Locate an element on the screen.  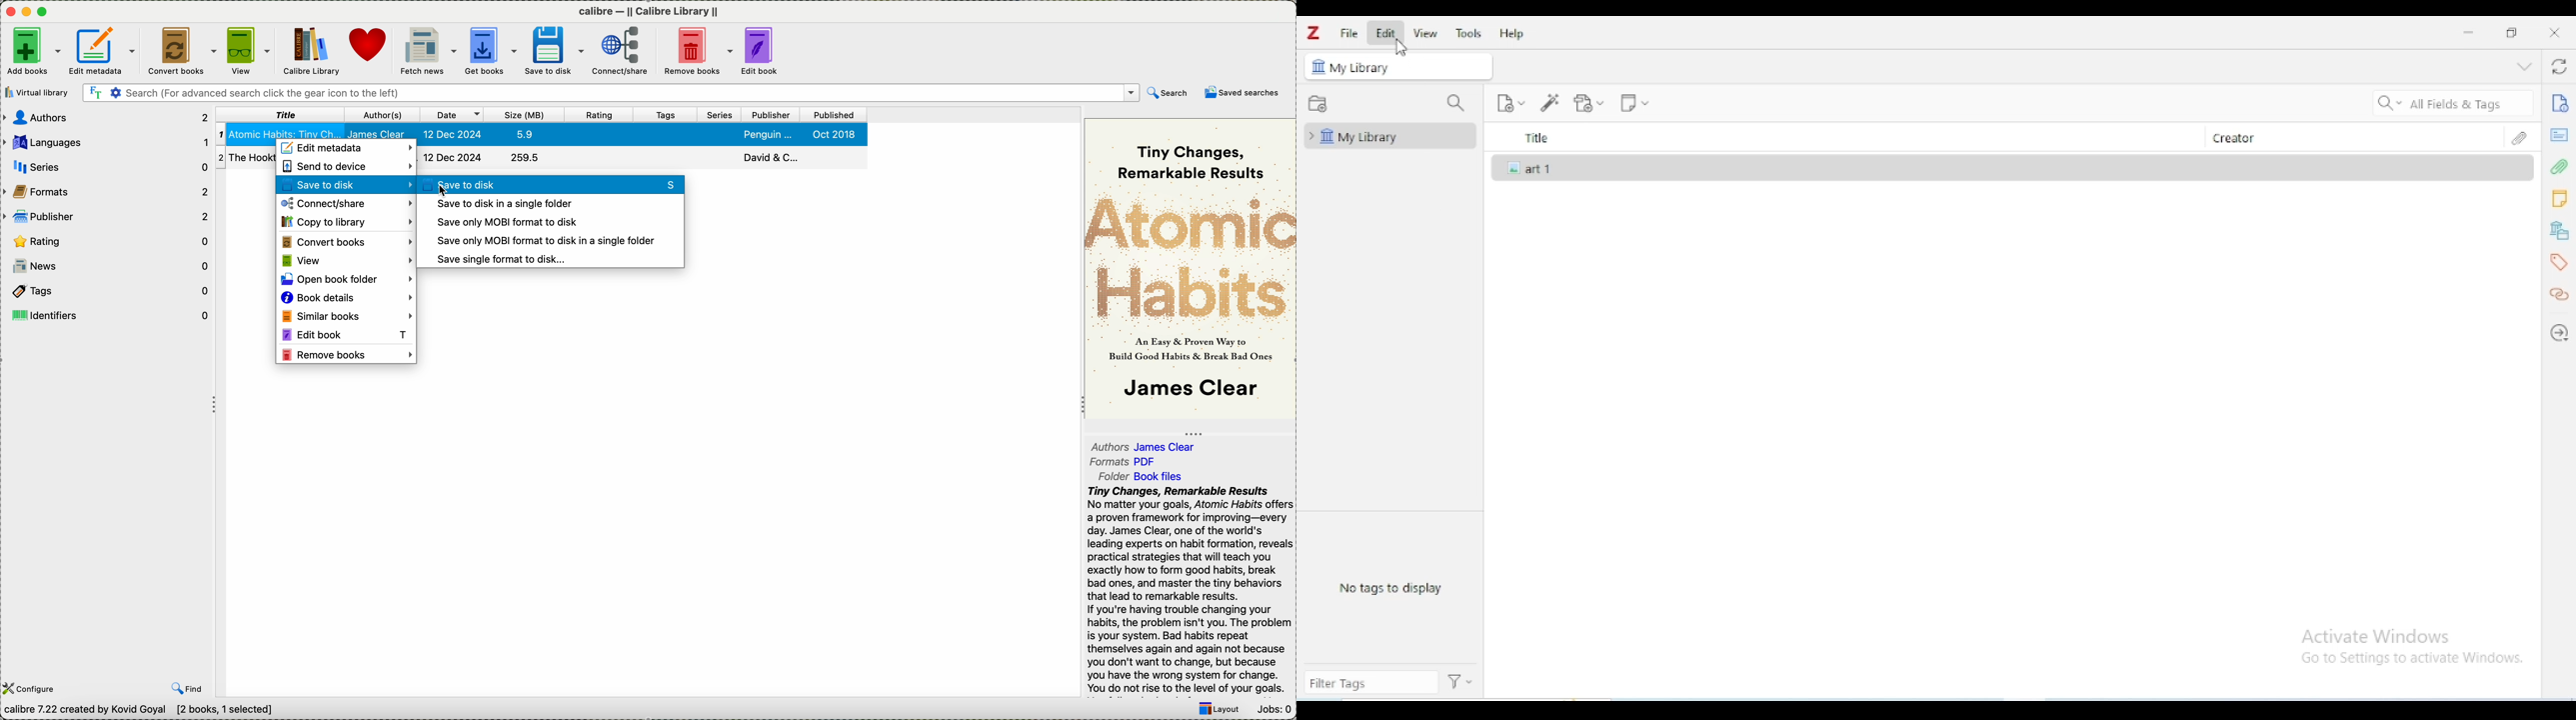
save only MOVI format to disk is located at coordinates (504, 222).